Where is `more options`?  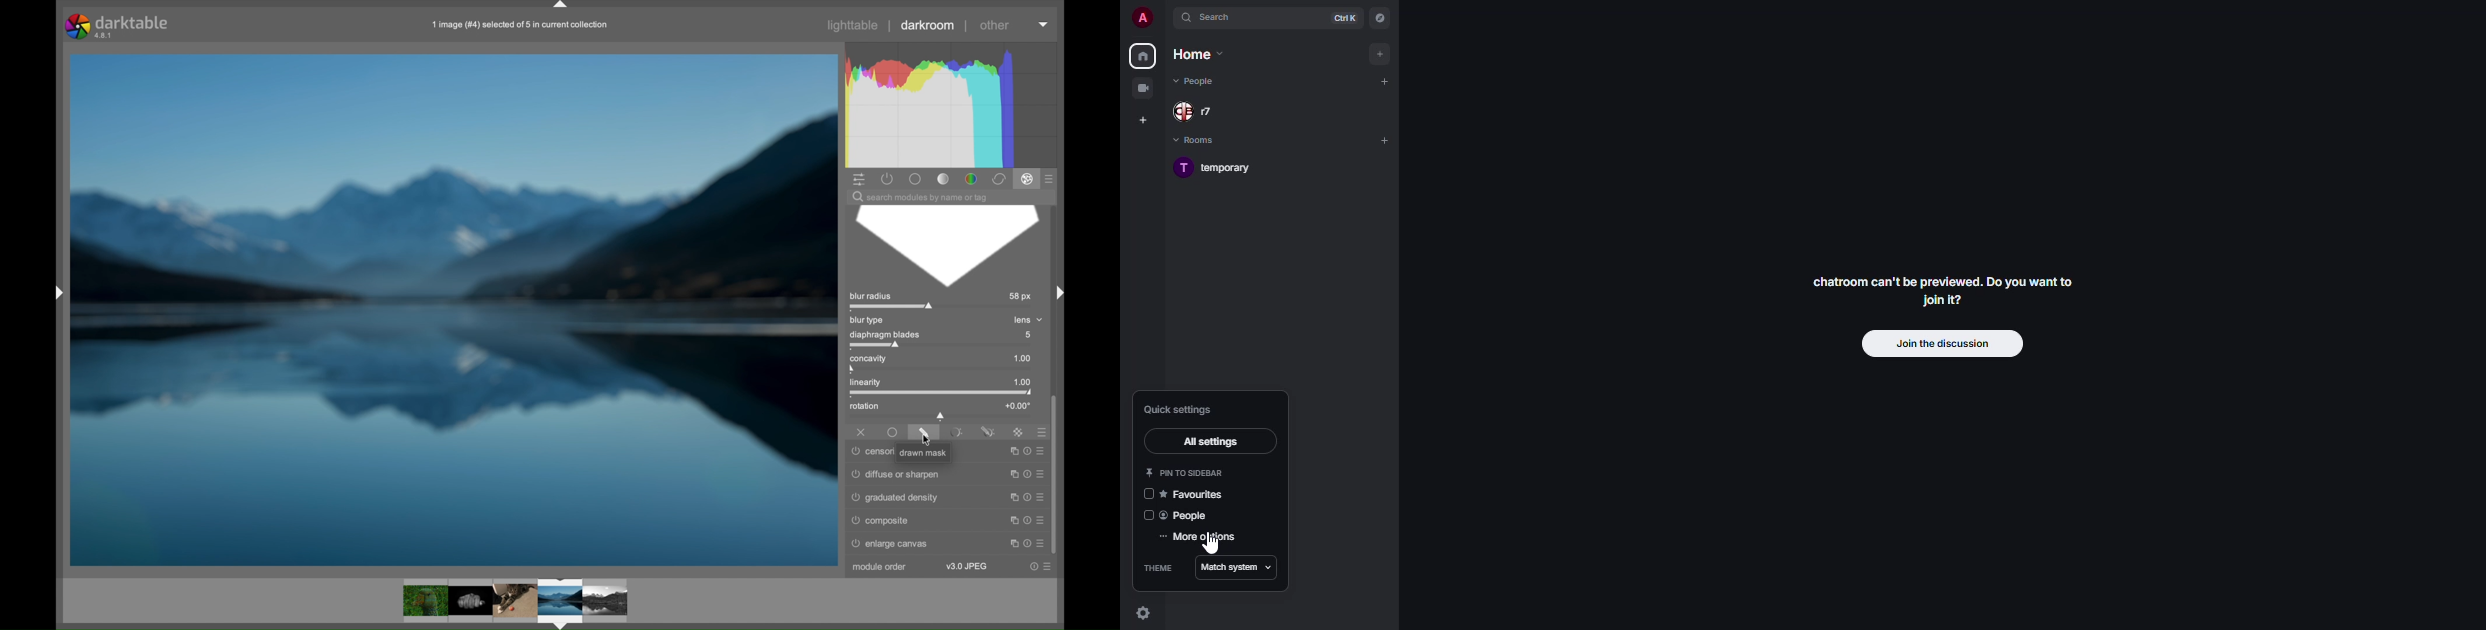
more options is located at coordinates (1040, 472).